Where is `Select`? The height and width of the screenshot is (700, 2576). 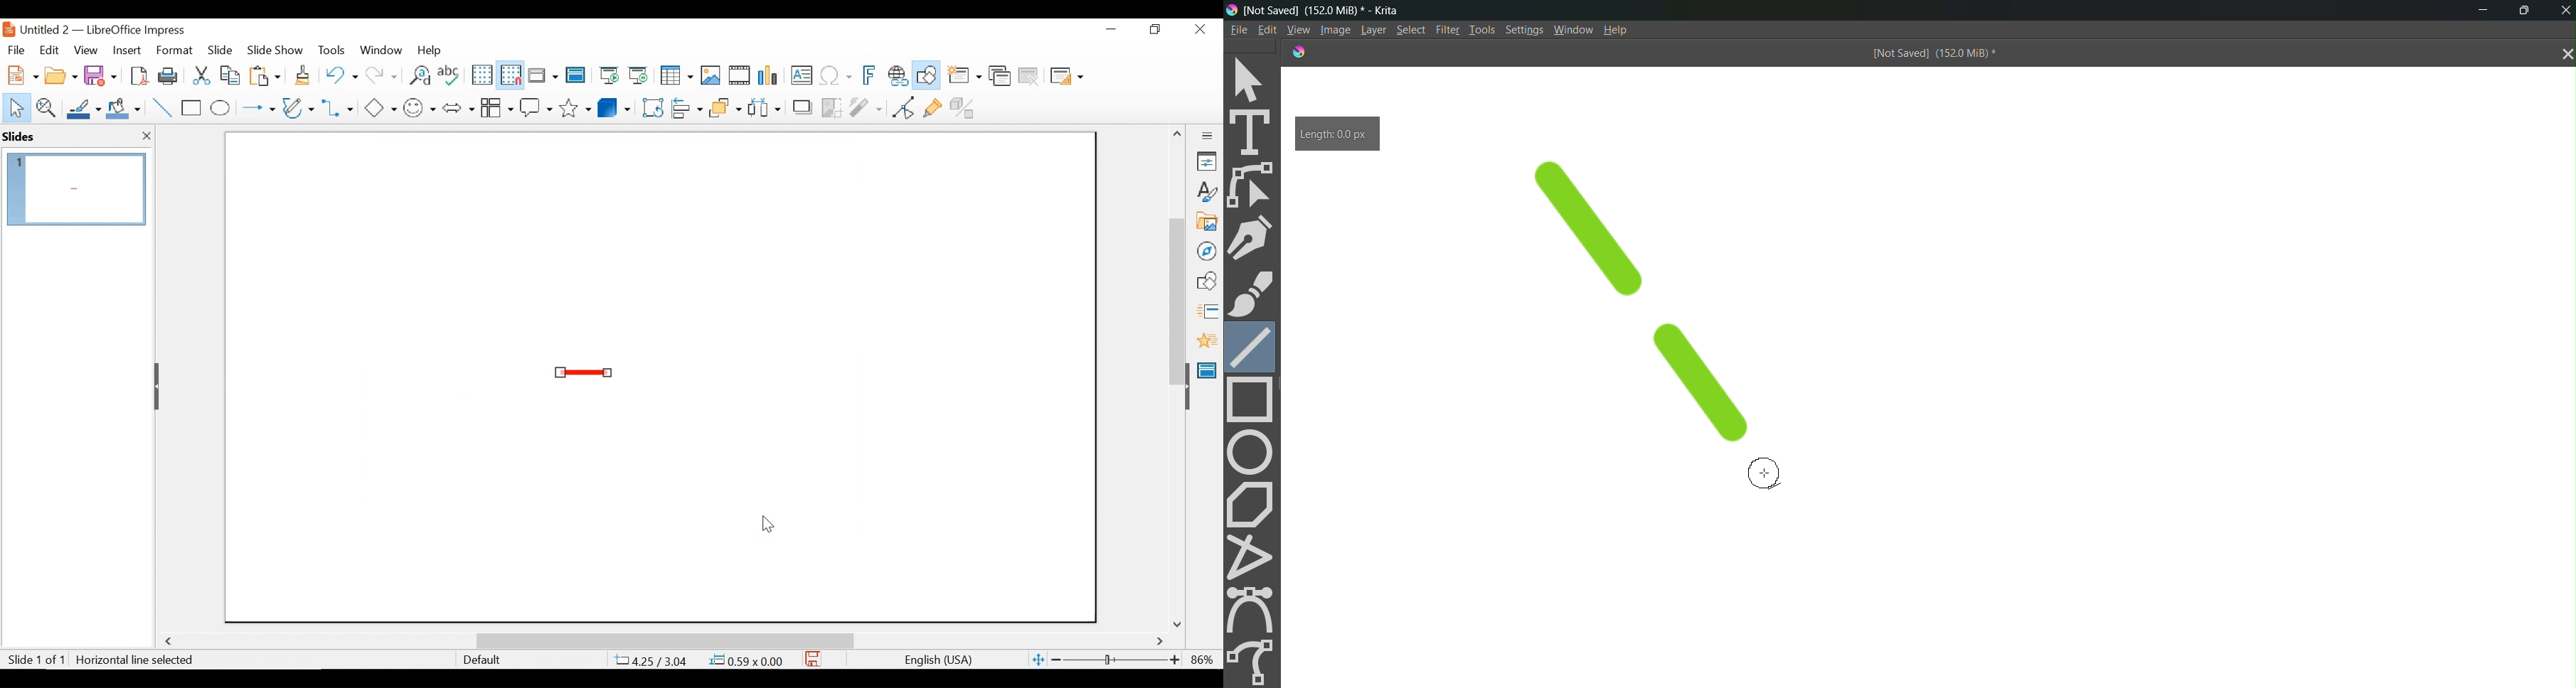
Select is located at coordinates (14, 106).